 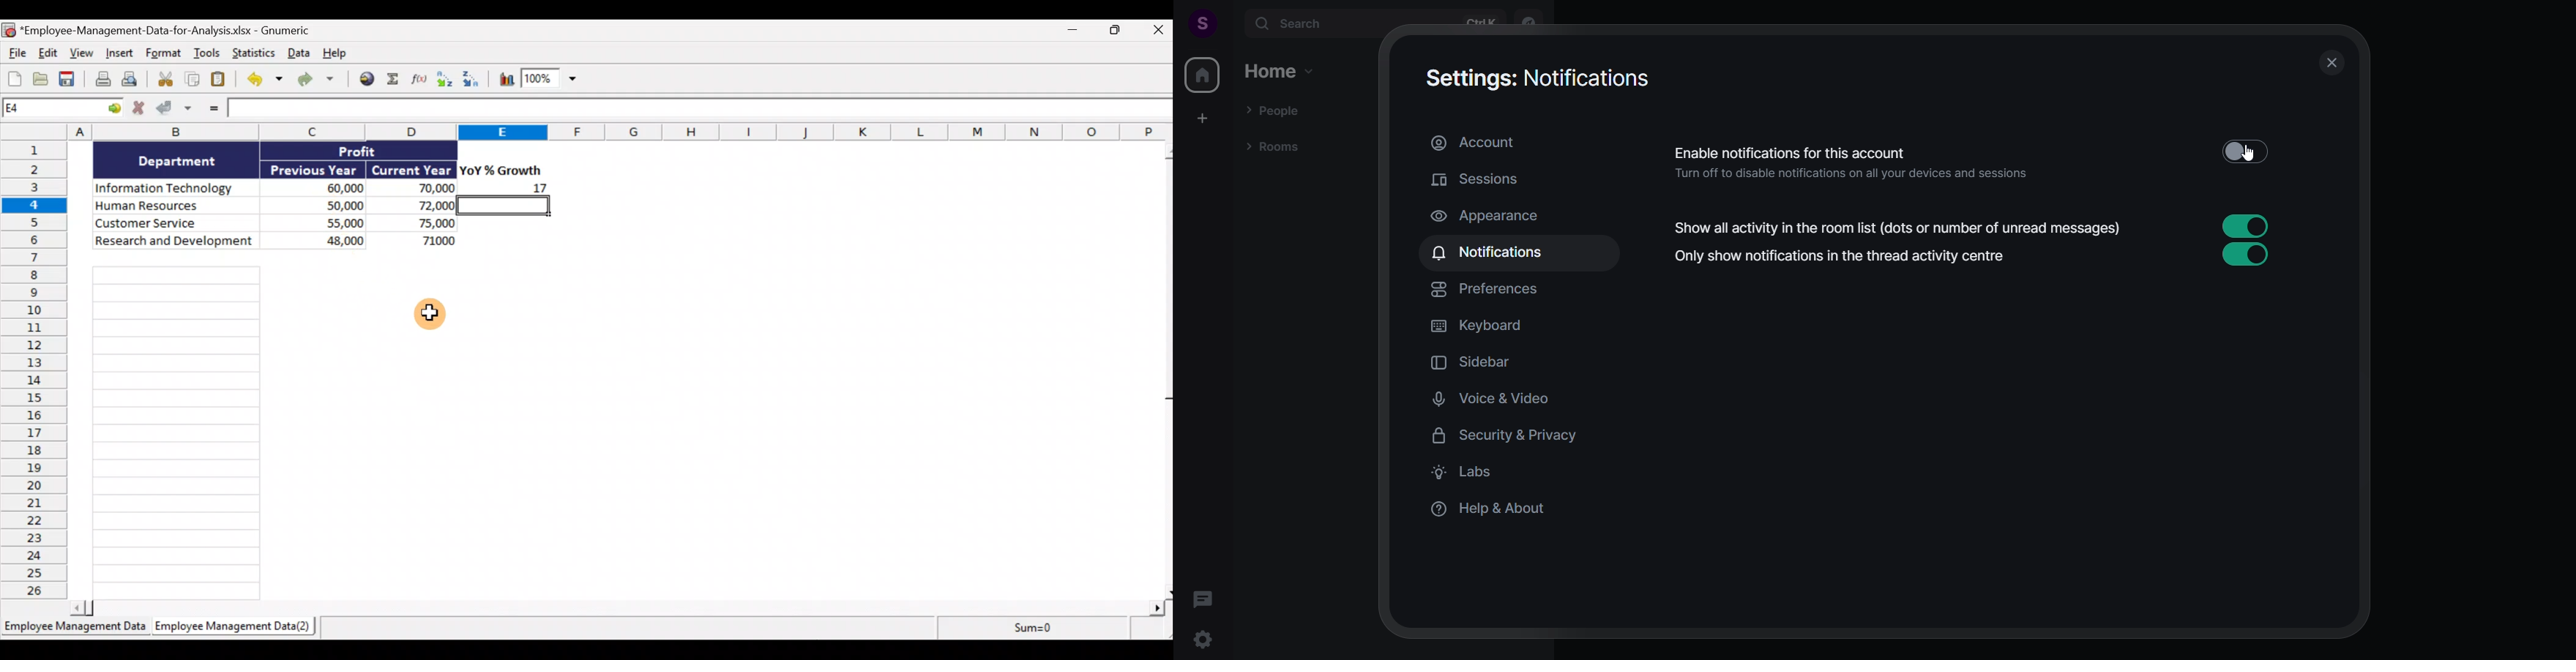 What do you see at coordinates (435, 310) in the screenshot?
I see `Cursor` at bounding box center [435, 310].